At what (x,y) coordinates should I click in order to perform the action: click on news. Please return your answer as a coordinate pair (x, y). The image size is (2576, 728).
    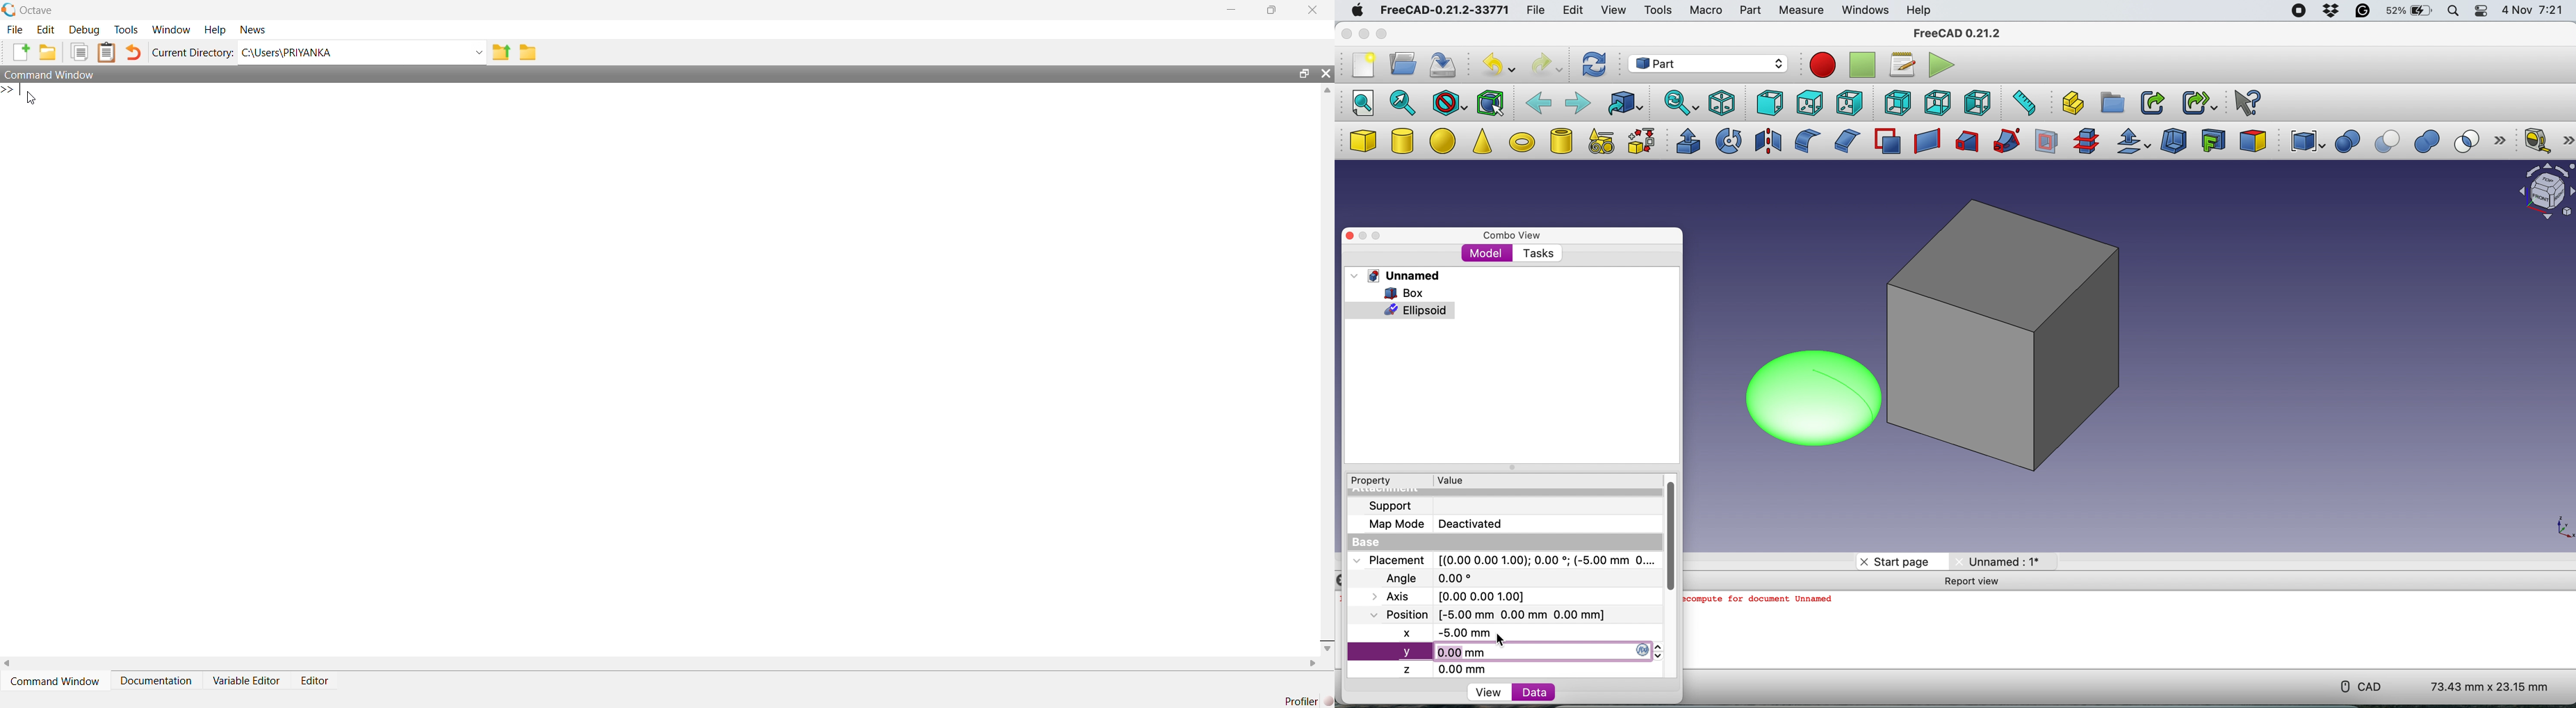
    Looking at the image, I should click on (252, 30).